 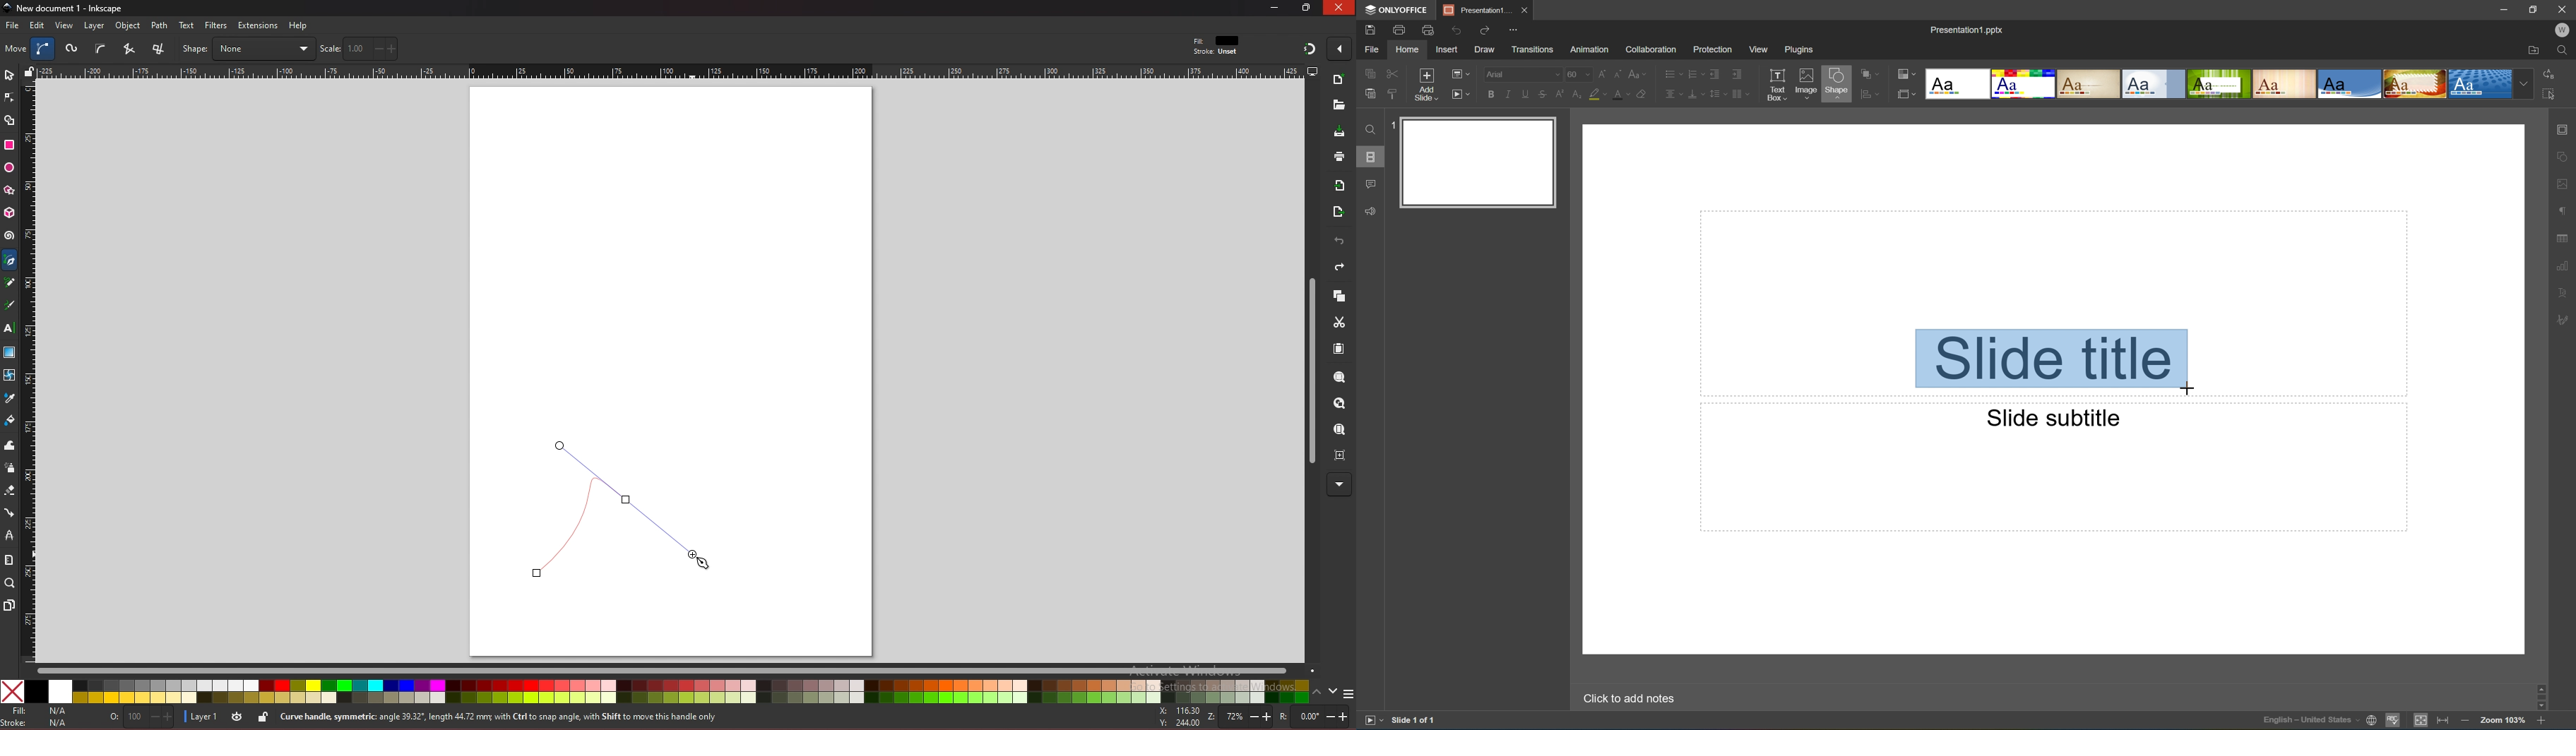 I want to click on eraser, so click(x=9, y=491).